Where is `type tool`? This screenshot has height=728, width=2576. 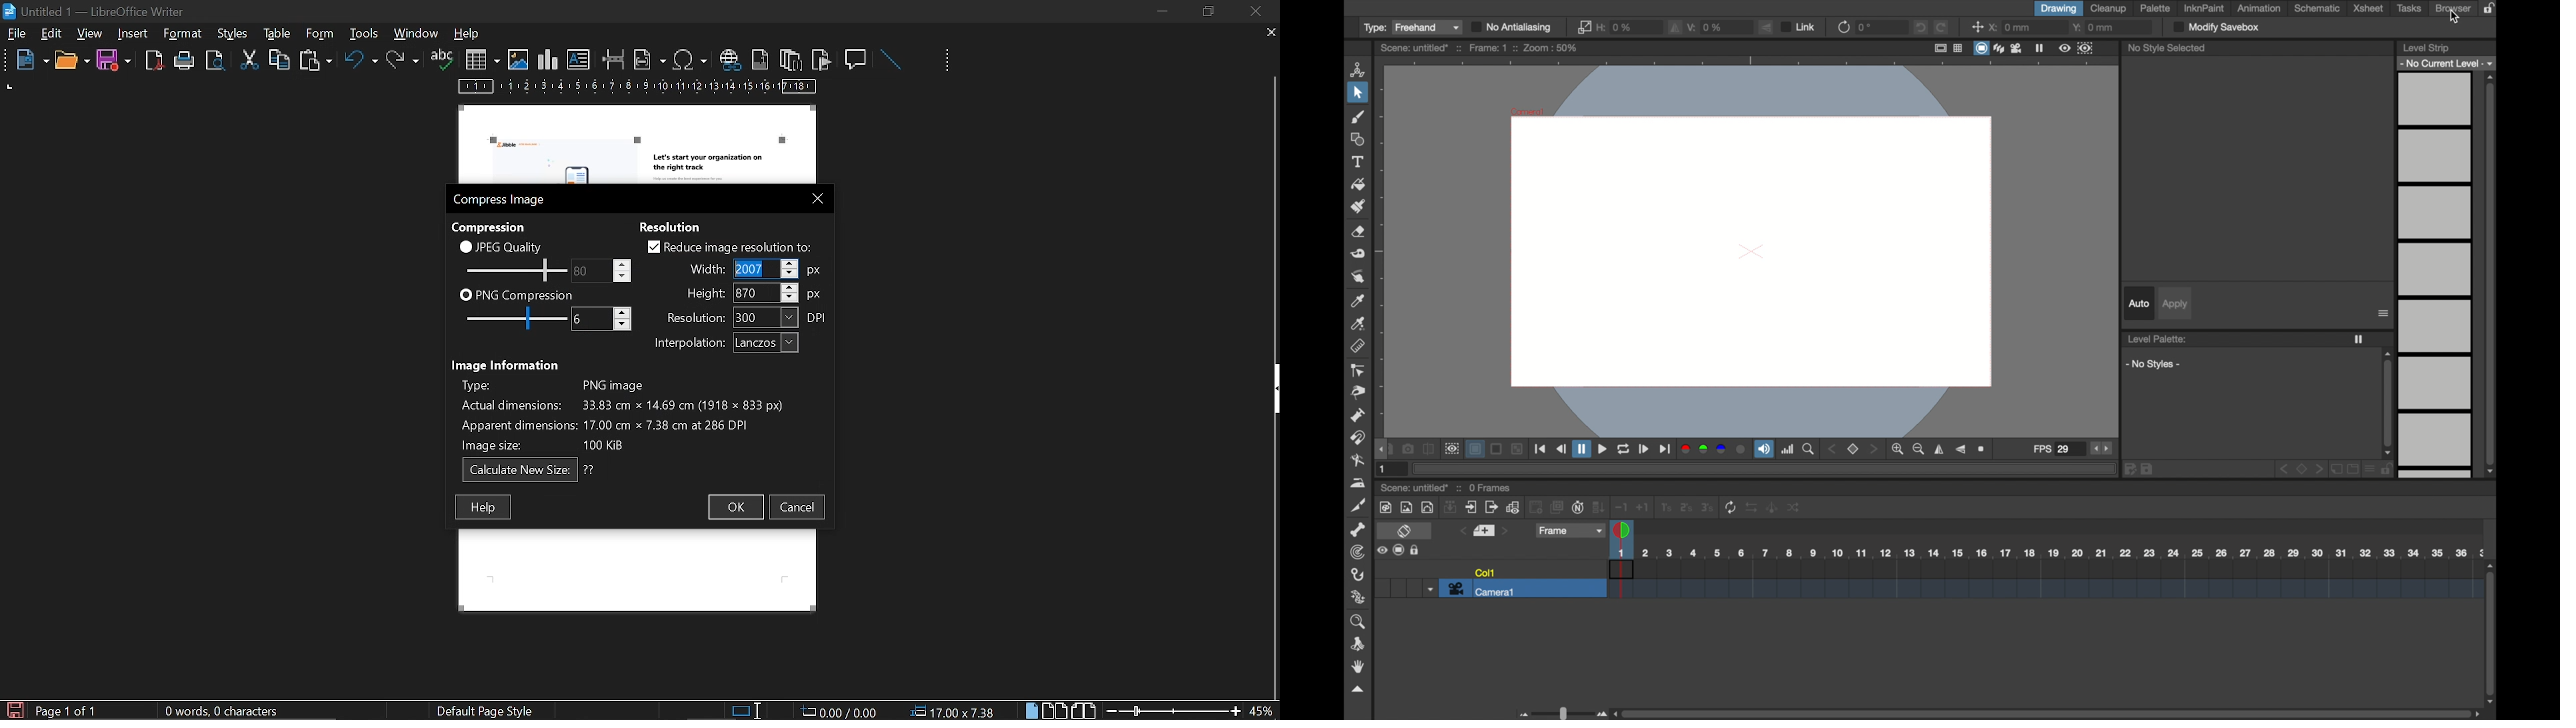
type tool is located at coordinates (1359, 161).